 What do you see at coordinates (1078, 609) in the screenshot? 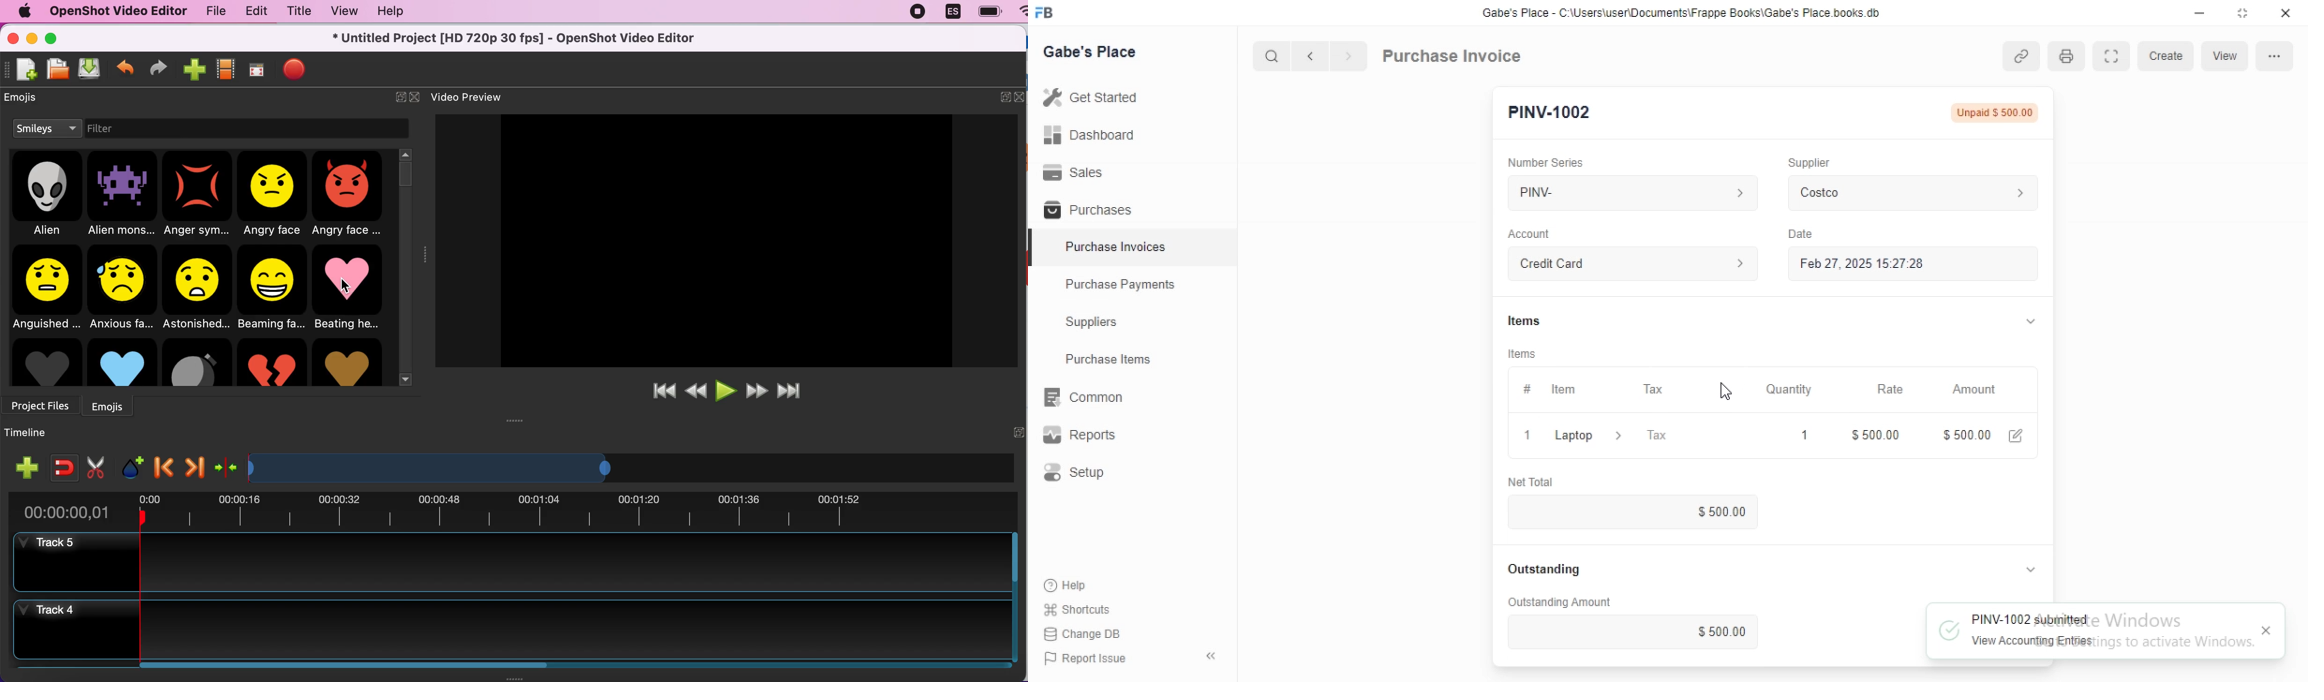
I see `Shortcuts` at bounding box center [1078, 609].